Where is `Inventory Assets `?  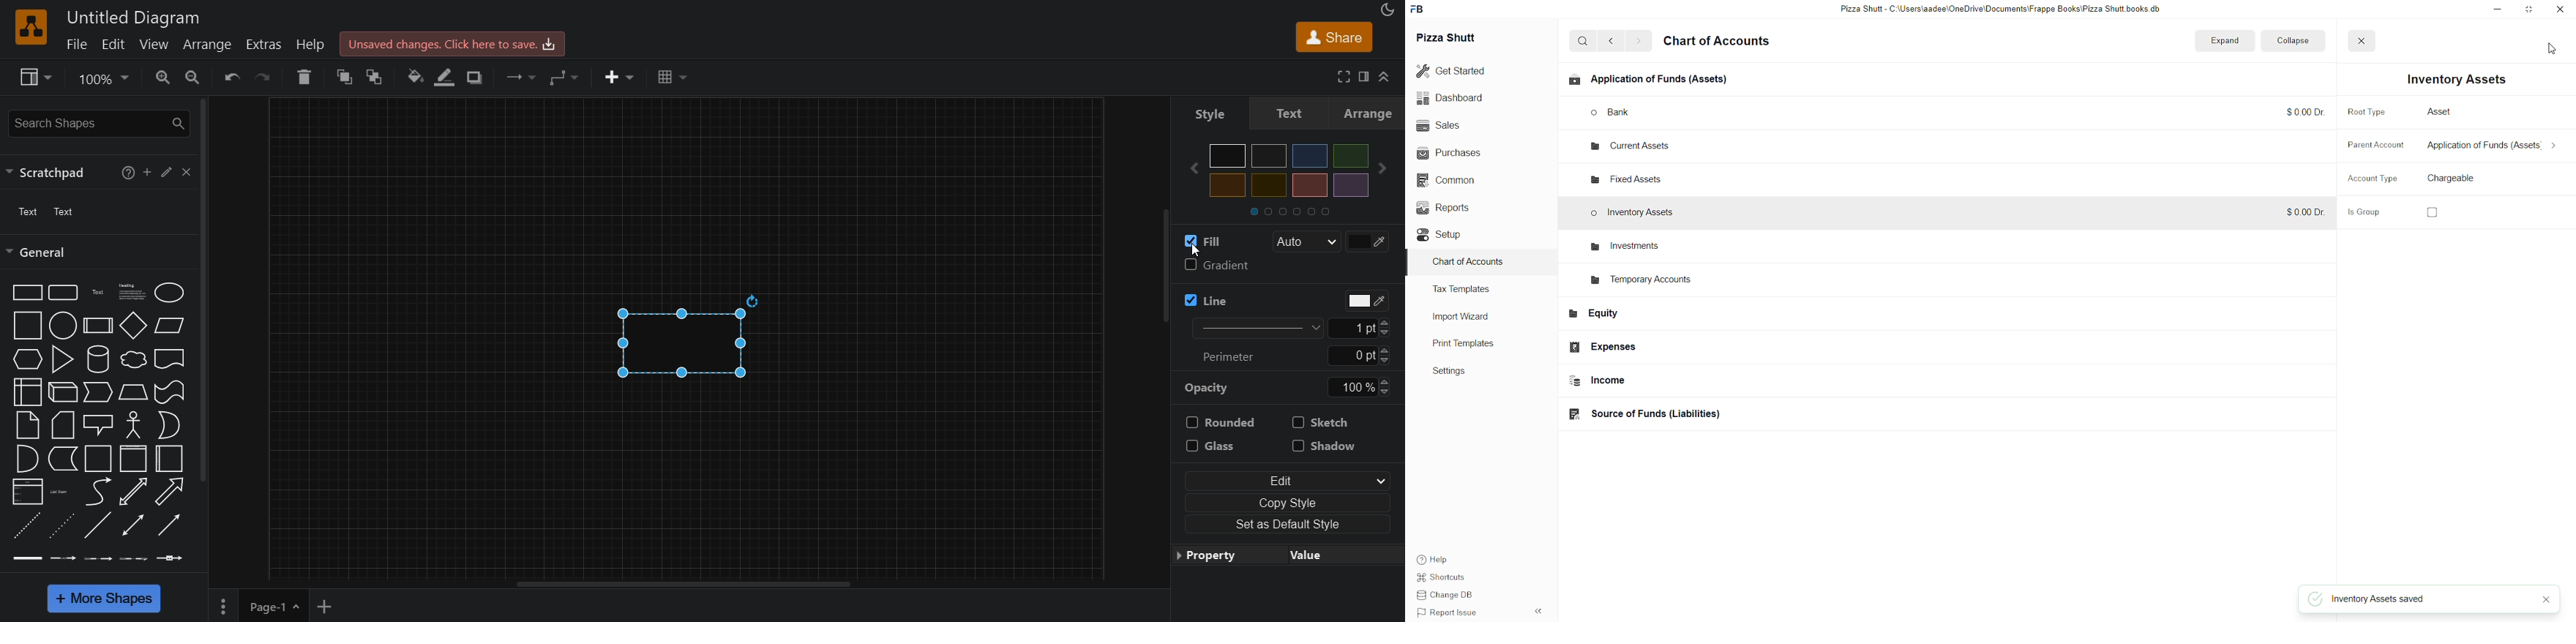
Inventory Assets  is located at coordinates (2449, 79).